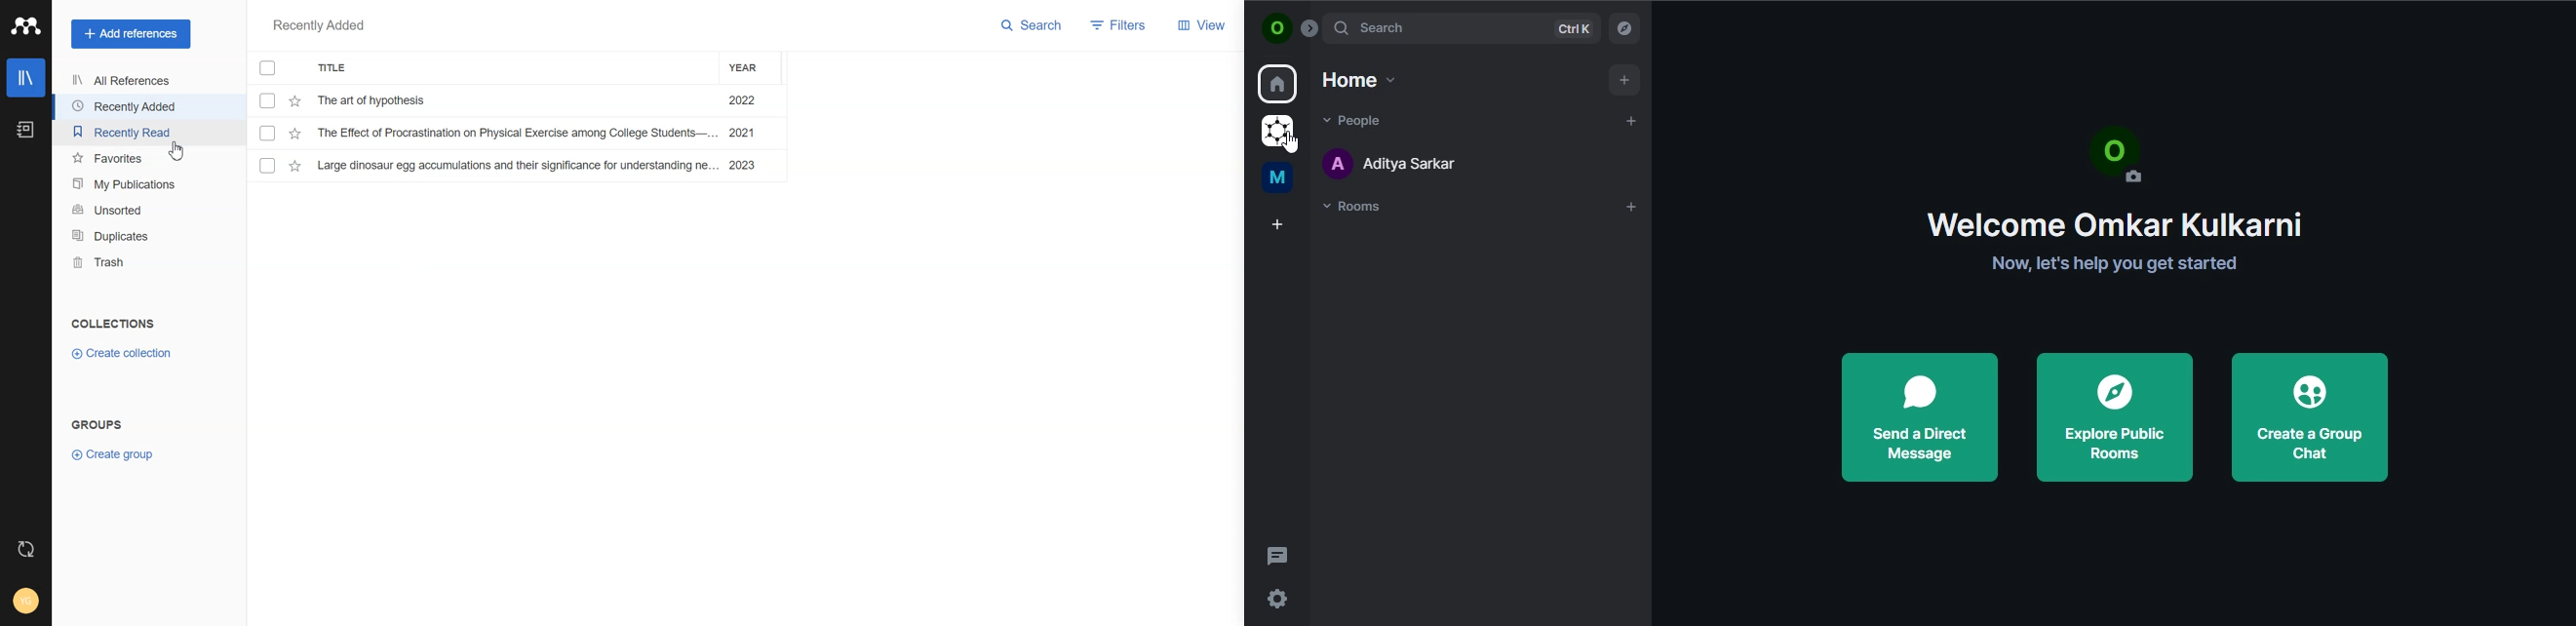  I want to click on Year, so click(752, 67).